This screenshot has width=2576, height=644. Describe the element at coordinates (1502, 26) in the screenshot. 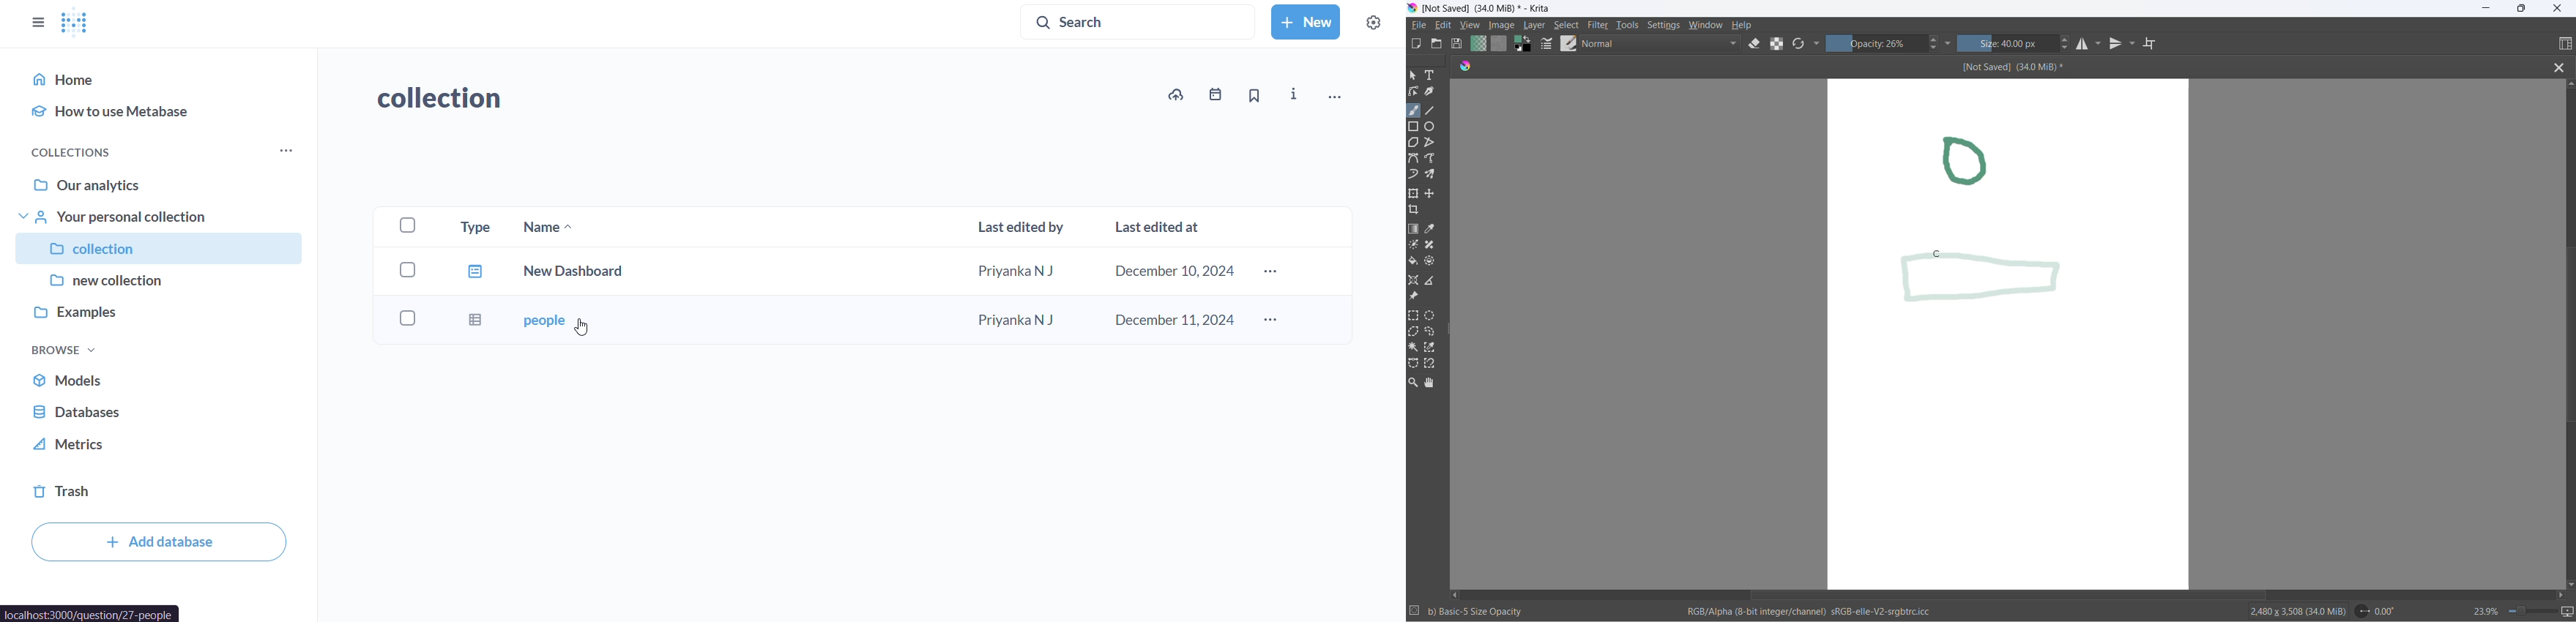

I see `image` at that location.